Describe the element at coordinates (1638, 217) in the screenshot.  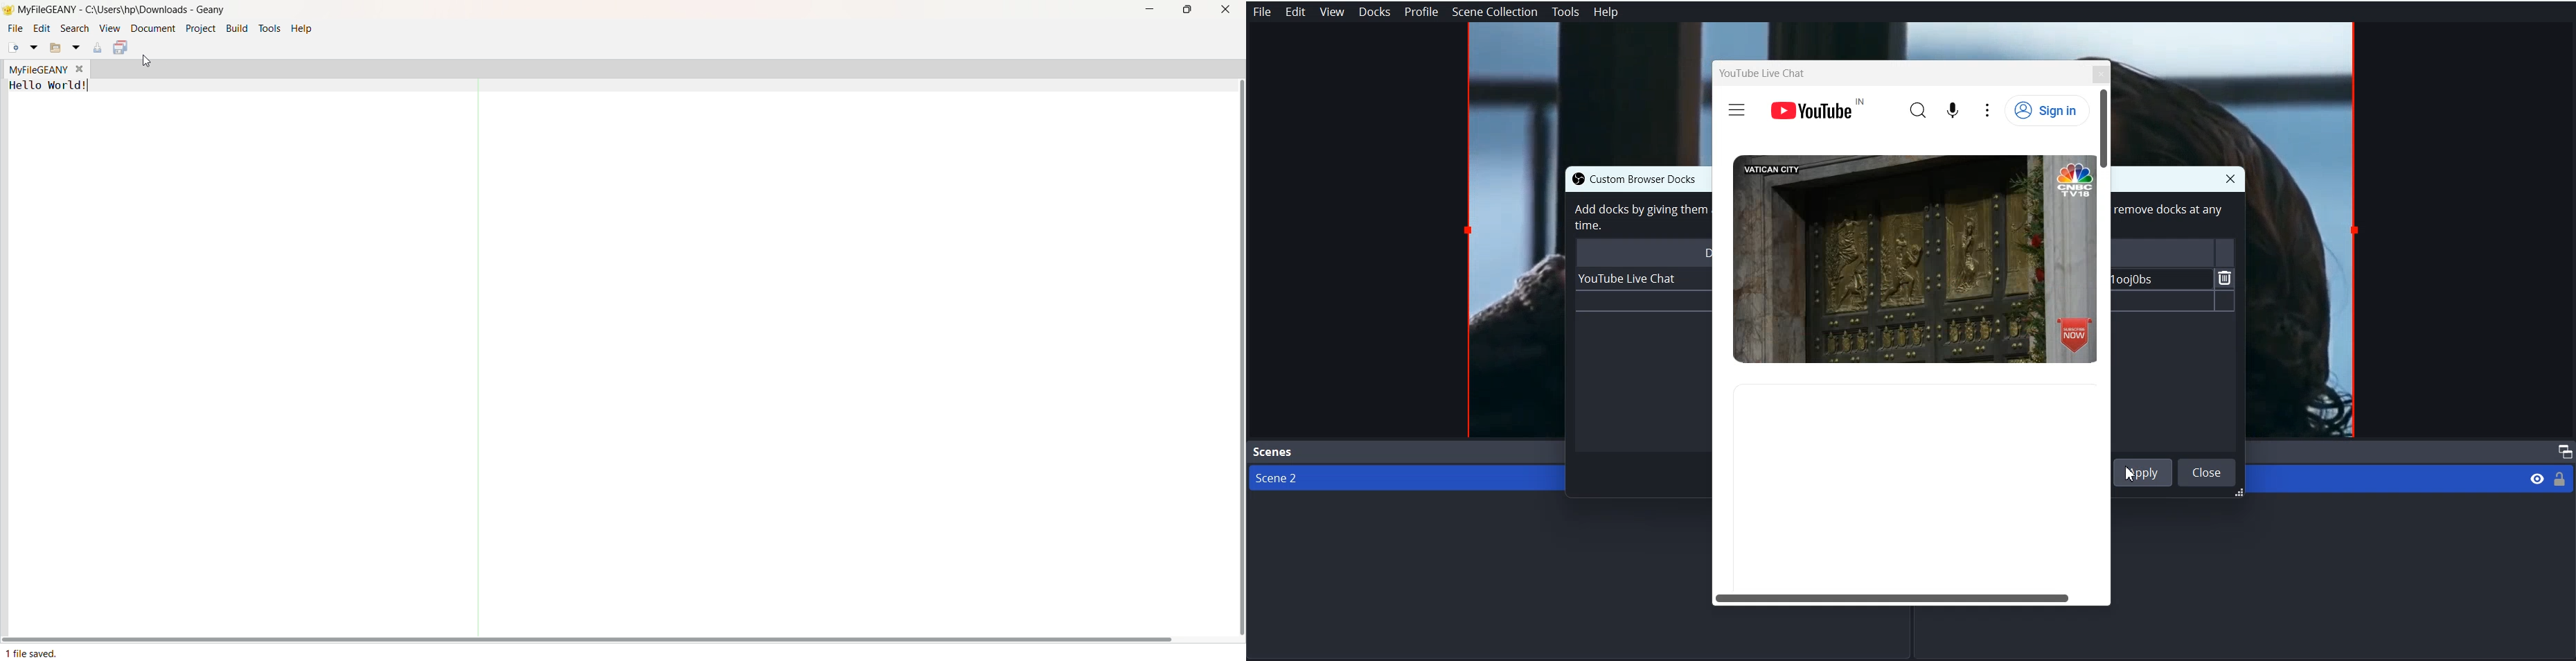
I see `Add docks by giving them a name and URL, then click Apply or Close to open the docks. You can add or remove docks at any
time.` at that location.